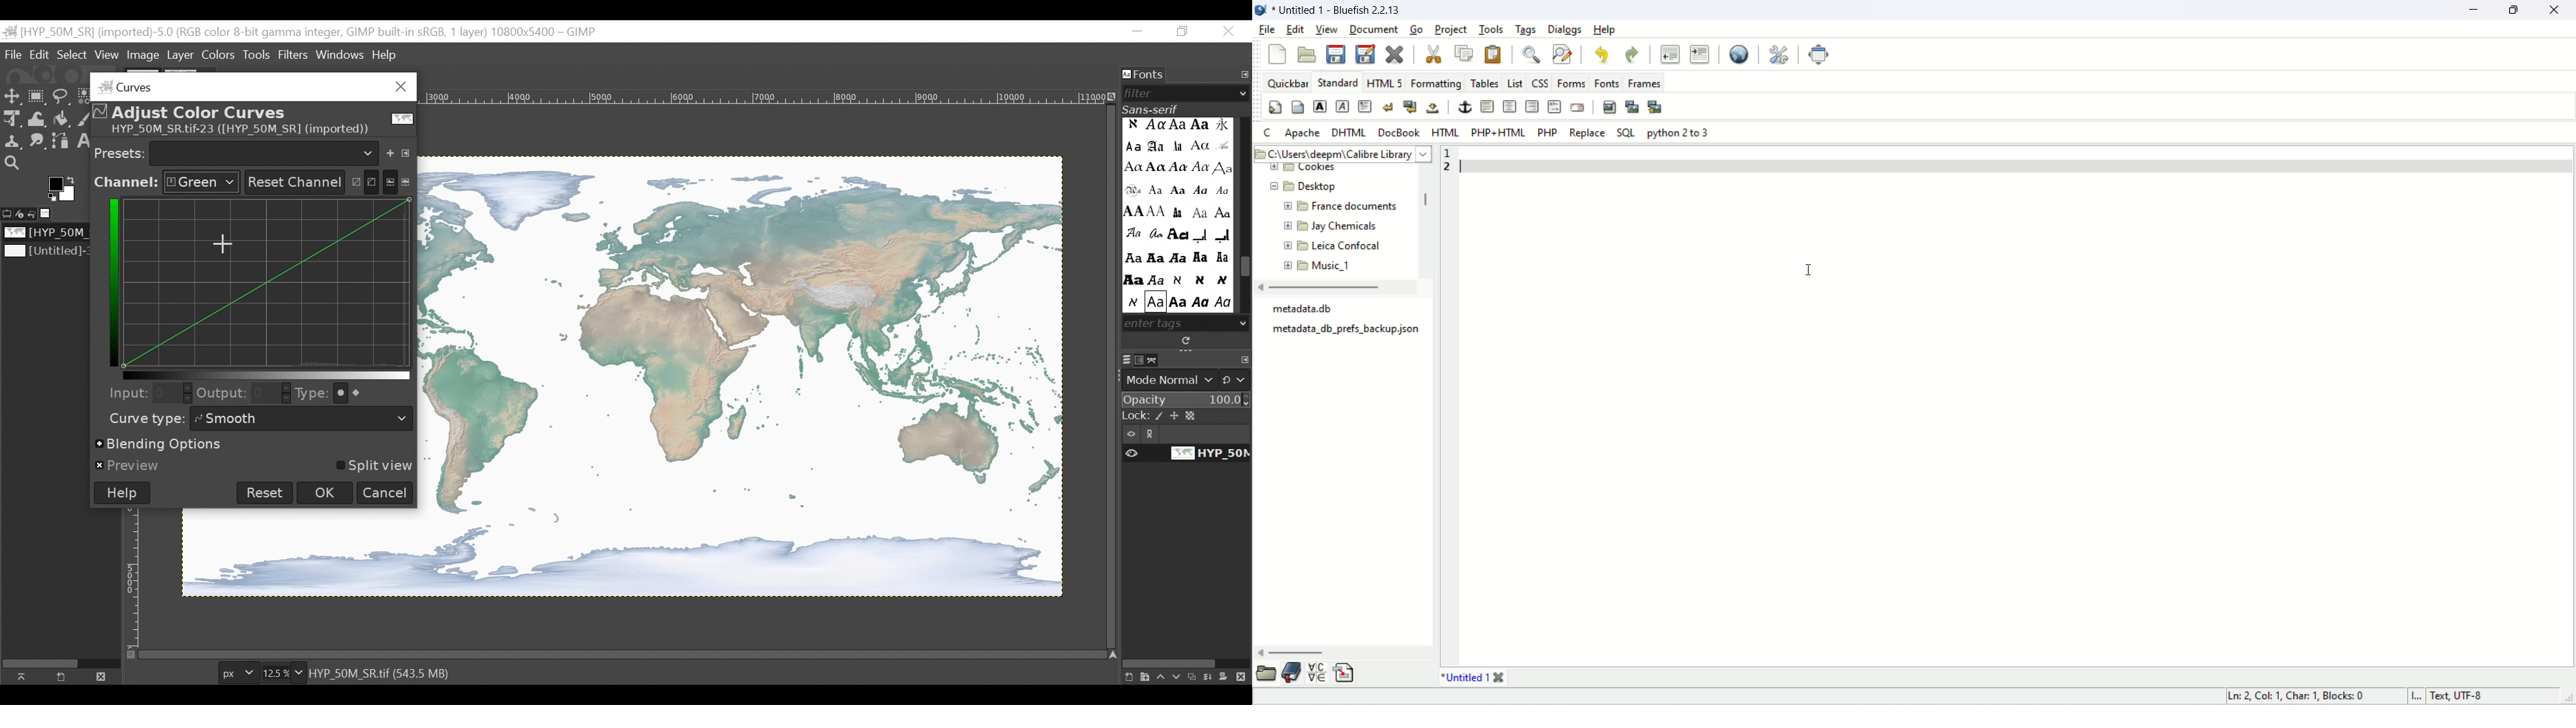 Image resolution: width=2576 pixels, height=728 pixels. What do you see at coordinates (38, 119) in the screenshot?
I see `Warp Transform` at bounding box center [38, 119].